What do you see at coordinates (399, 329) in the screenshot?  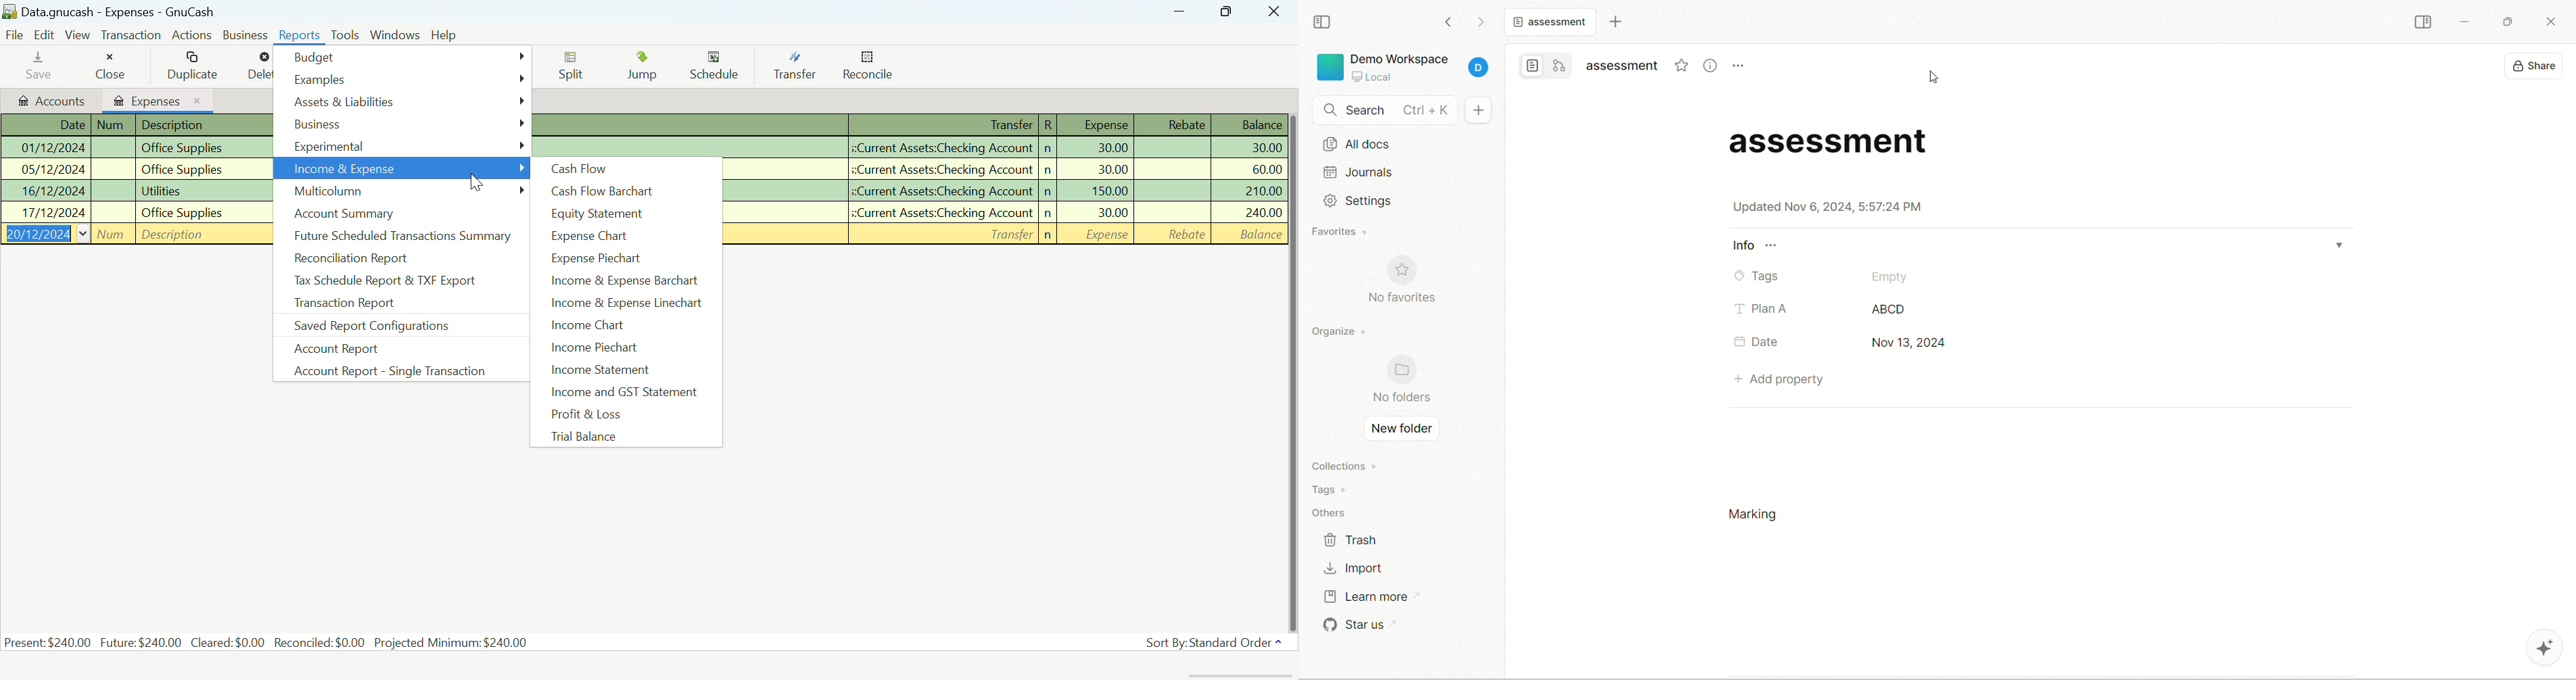 I see `Saved Report Configurations` at bounding box center [399, 329].